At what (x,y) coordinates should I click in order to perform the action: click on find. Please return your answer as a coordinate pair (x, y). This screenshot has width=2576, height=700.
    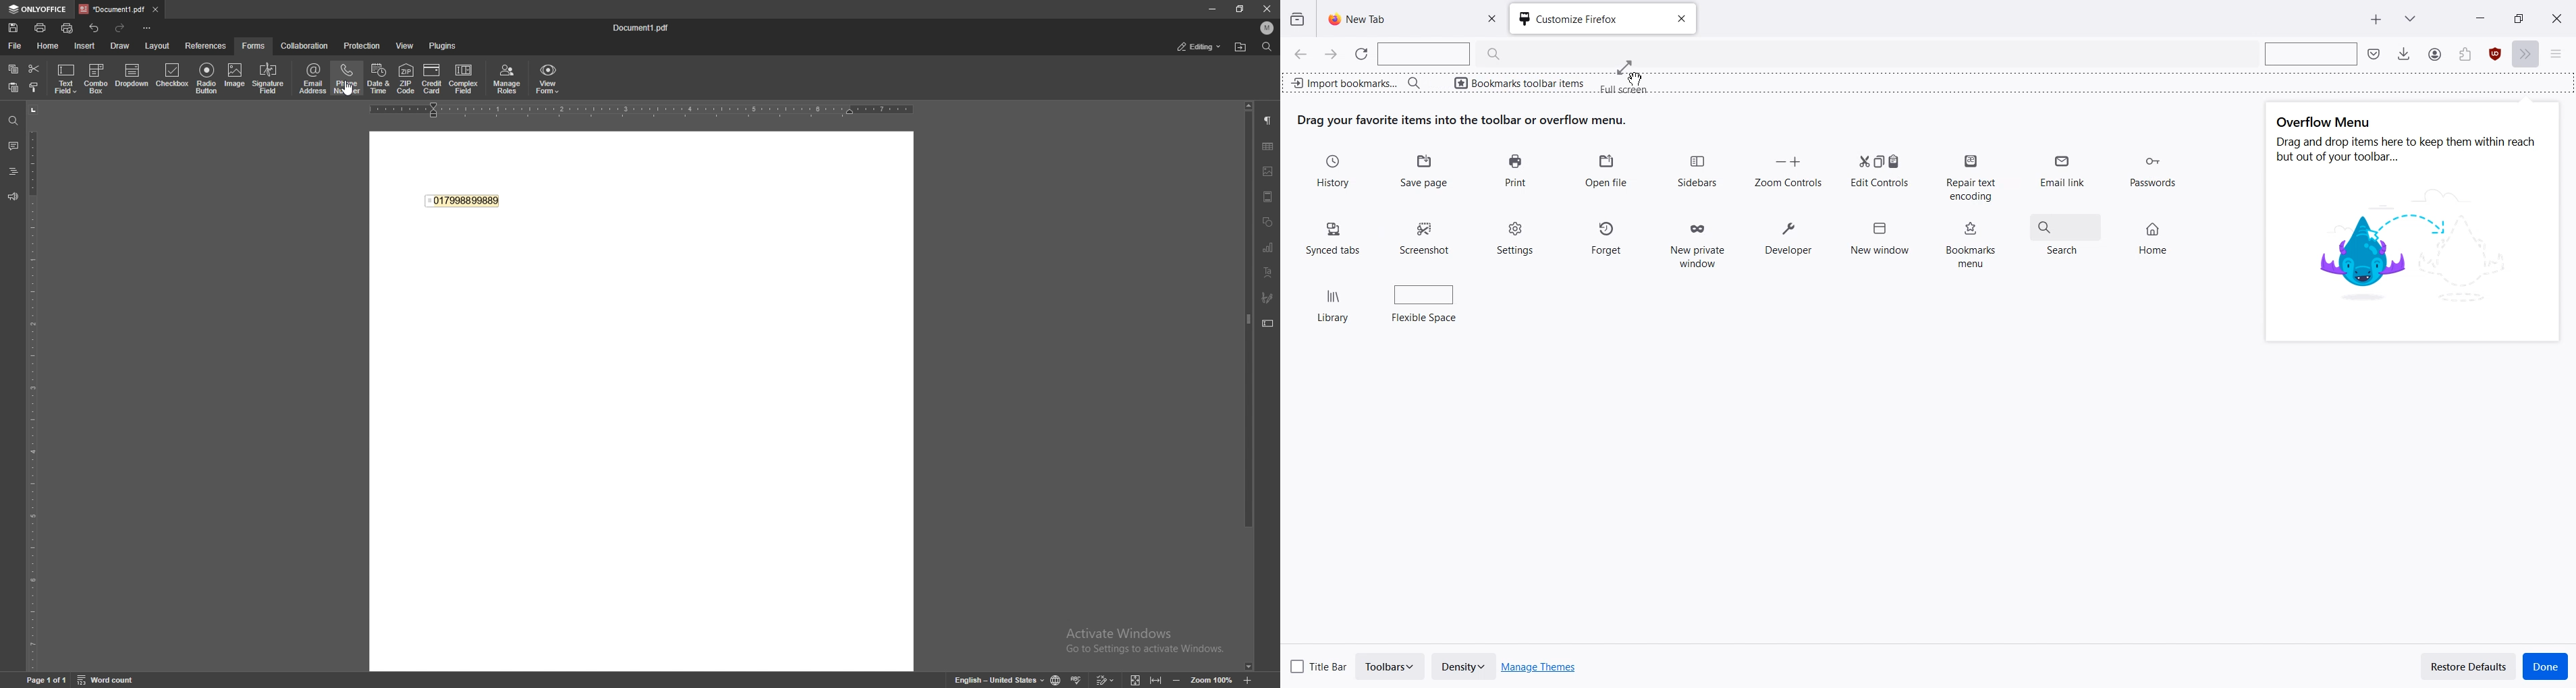
    Looking at the image, I should click on (1268, 47).